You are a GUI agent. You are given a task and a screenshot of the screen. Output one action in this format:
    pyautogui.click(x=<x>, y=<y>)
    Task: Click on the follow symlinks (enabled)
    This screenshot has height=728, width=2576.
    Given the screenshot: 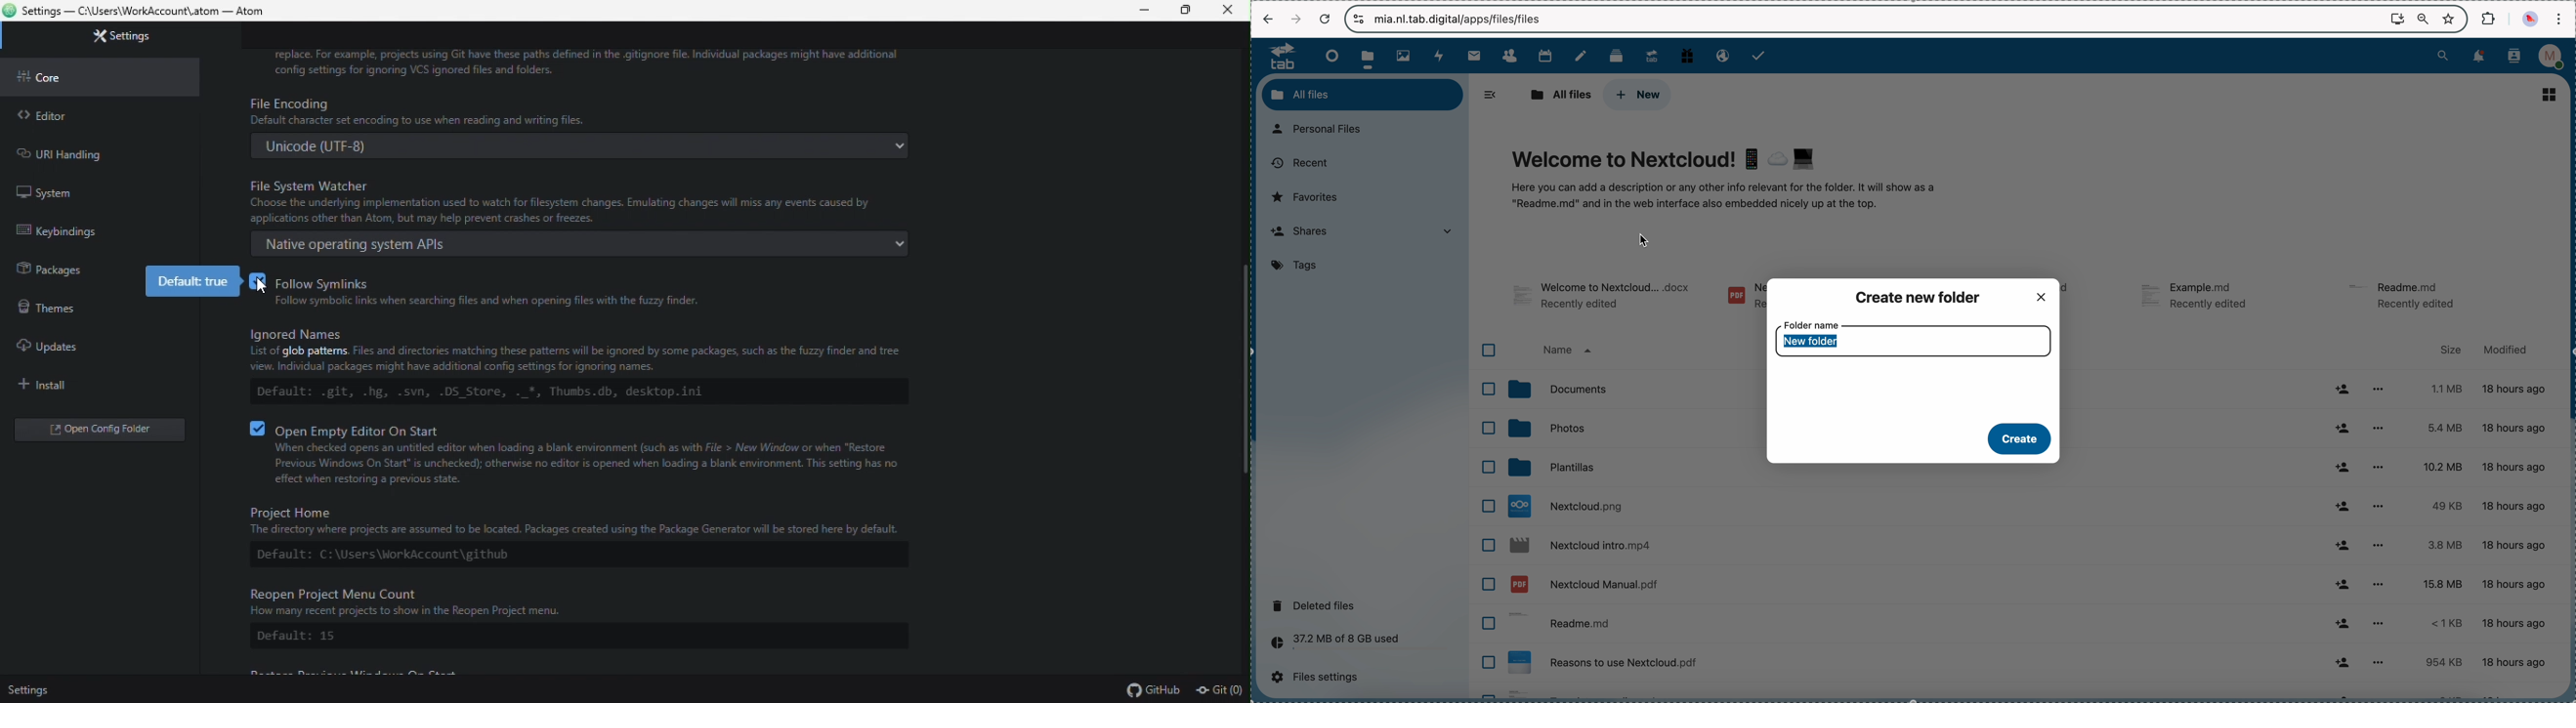 What is the action you would take?
    pyautogui.click(x=592, y=294)
    